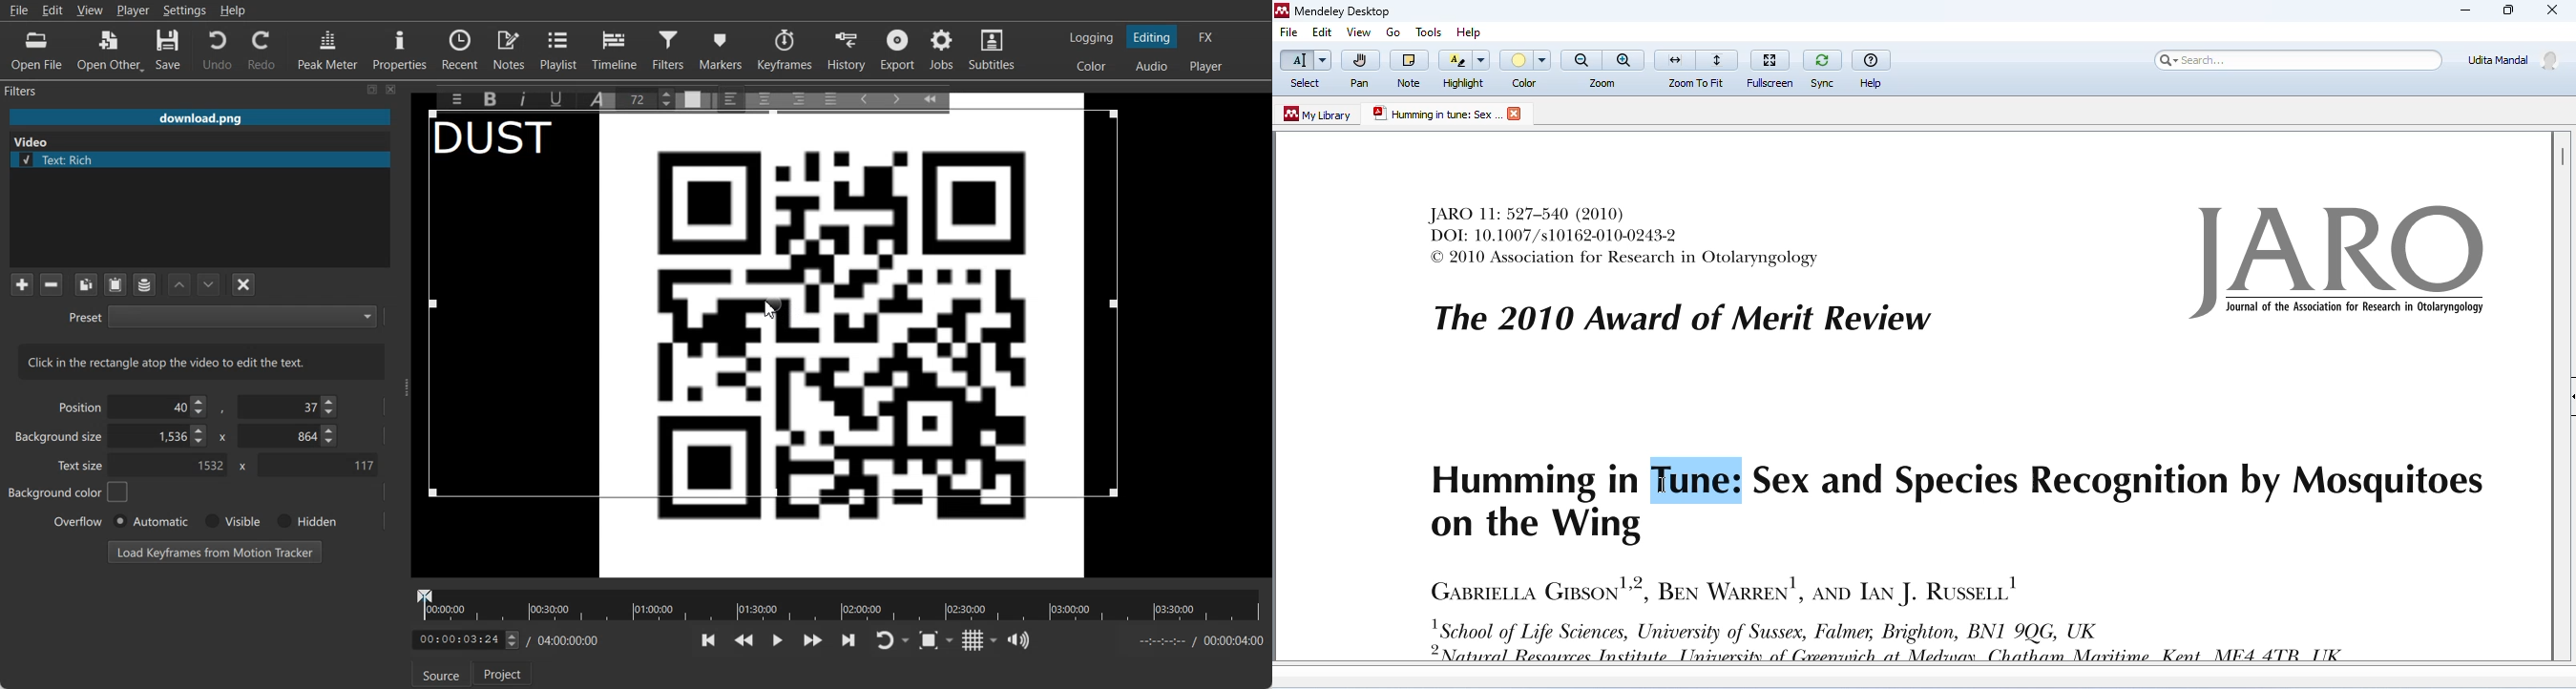 This screenshot has height=700, width=2576. Describe the element at coordinates (567, 640) in the screenshot. I see `Timing ` at that location.